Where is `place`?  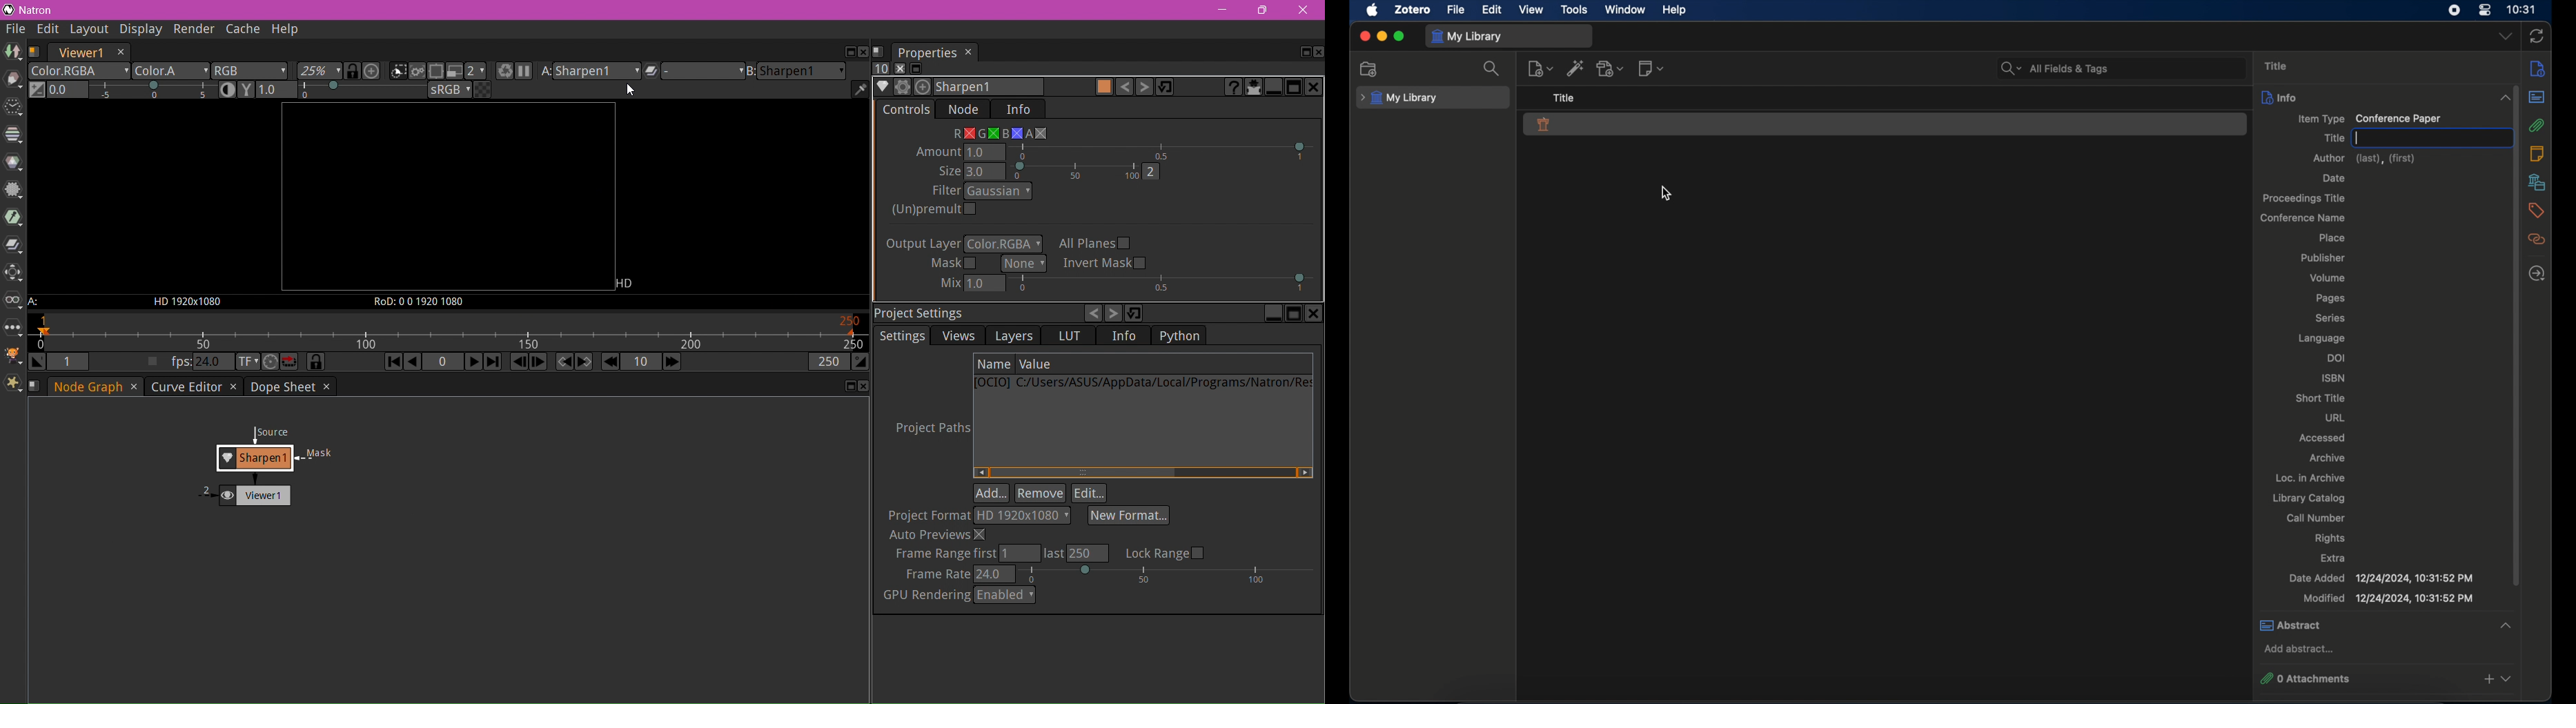 place is located at coordinates (2331, 237).